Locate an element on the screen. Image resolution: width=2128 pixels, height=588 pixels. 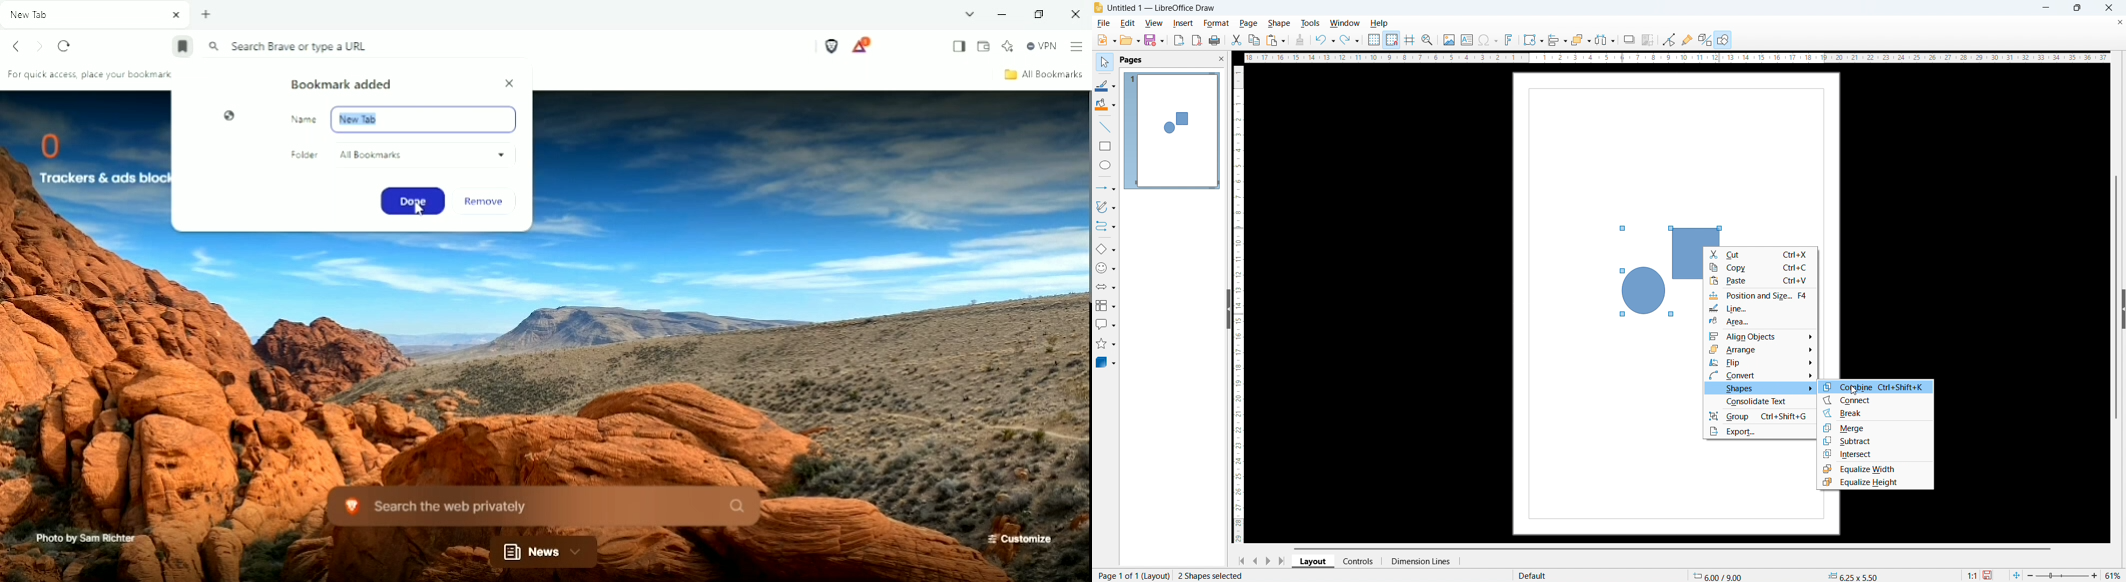
group is located at coordinates (1760, 416).